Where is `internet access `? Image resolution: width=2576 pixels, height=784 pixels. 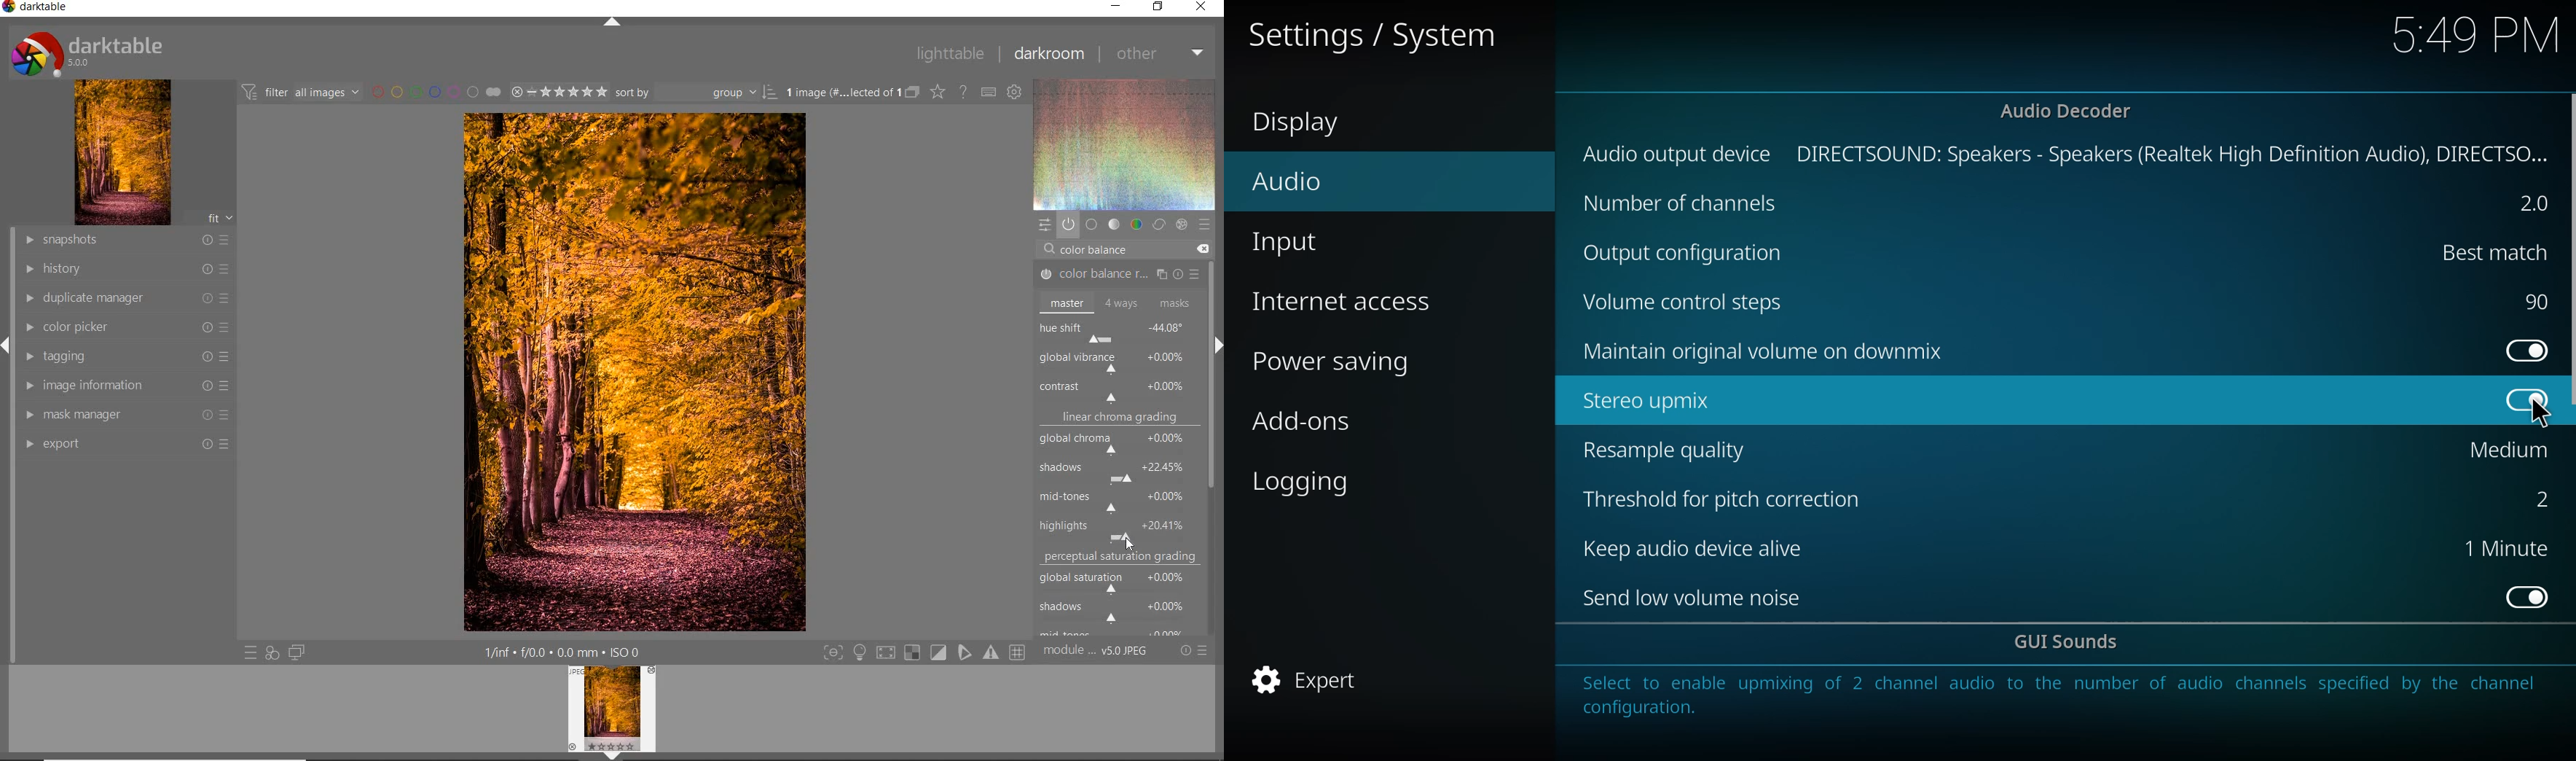
internet access  is located at coordinates (1344, 297).